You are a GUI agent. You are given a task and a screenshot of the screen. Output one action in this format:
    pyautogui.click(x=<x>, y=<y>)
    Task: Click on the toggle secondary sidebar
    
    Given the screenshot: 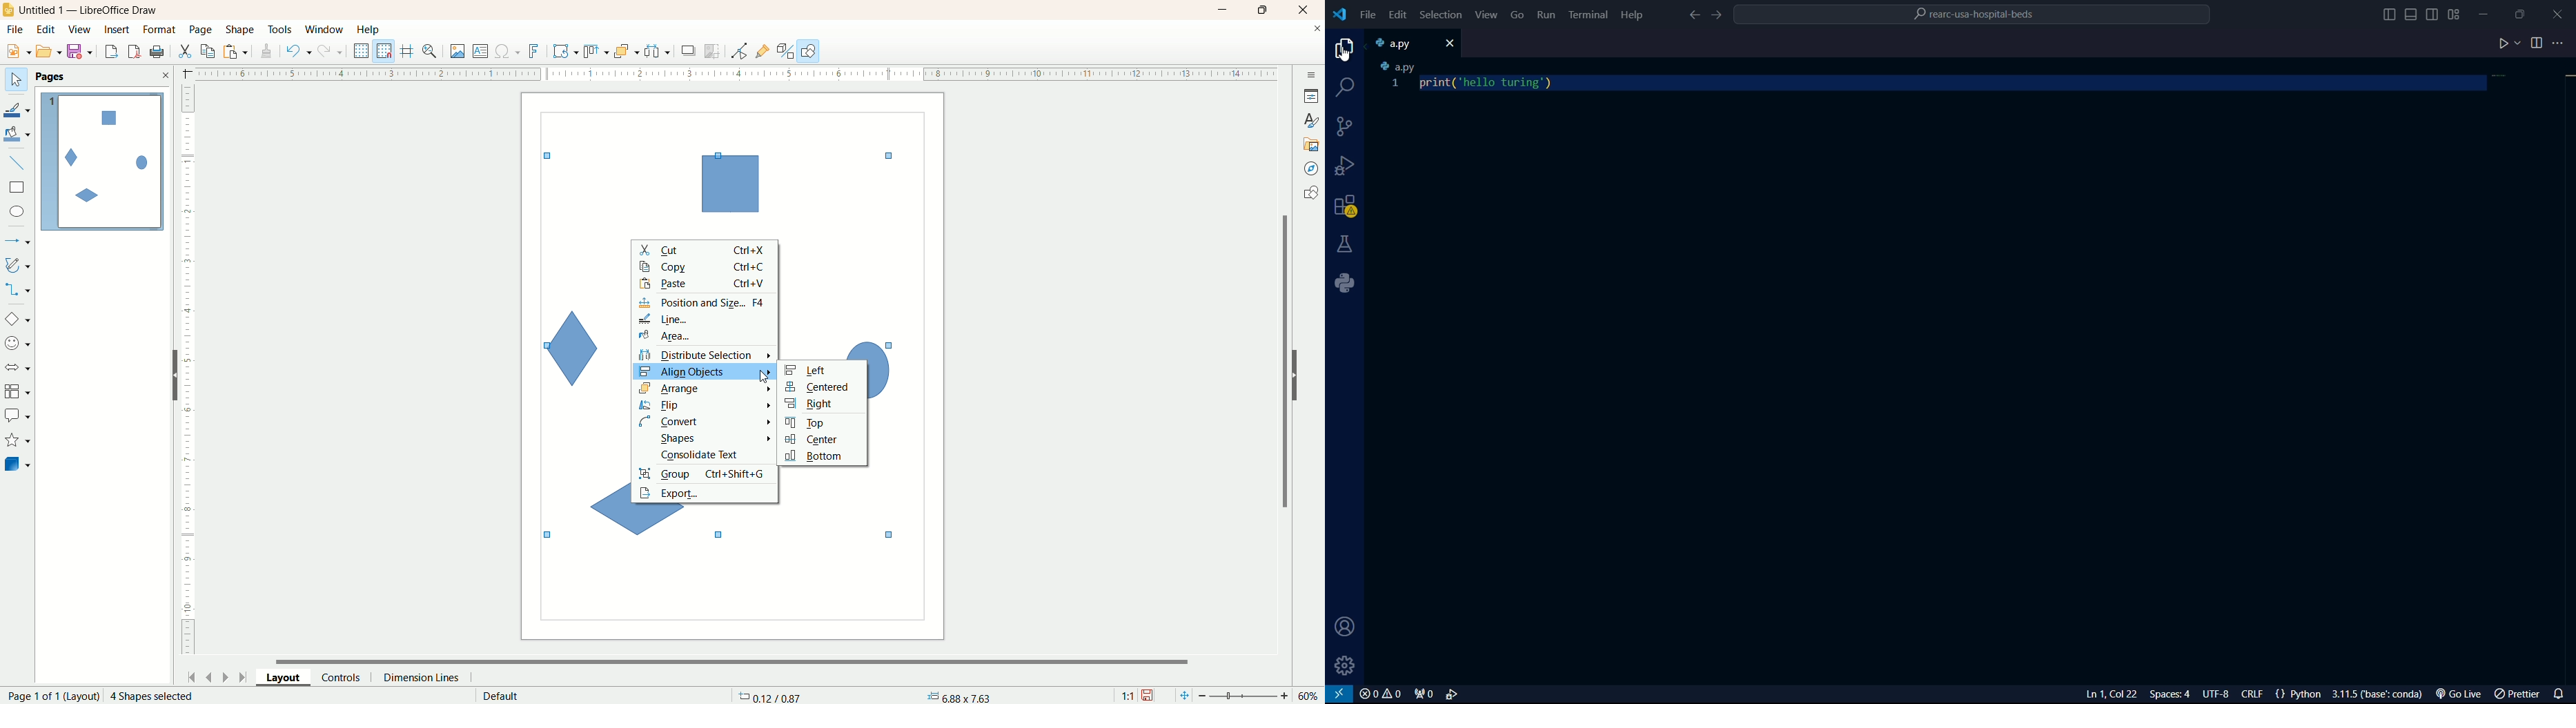 What is the action you would take?
    pyautogui.click(x=2433, y=14)
    